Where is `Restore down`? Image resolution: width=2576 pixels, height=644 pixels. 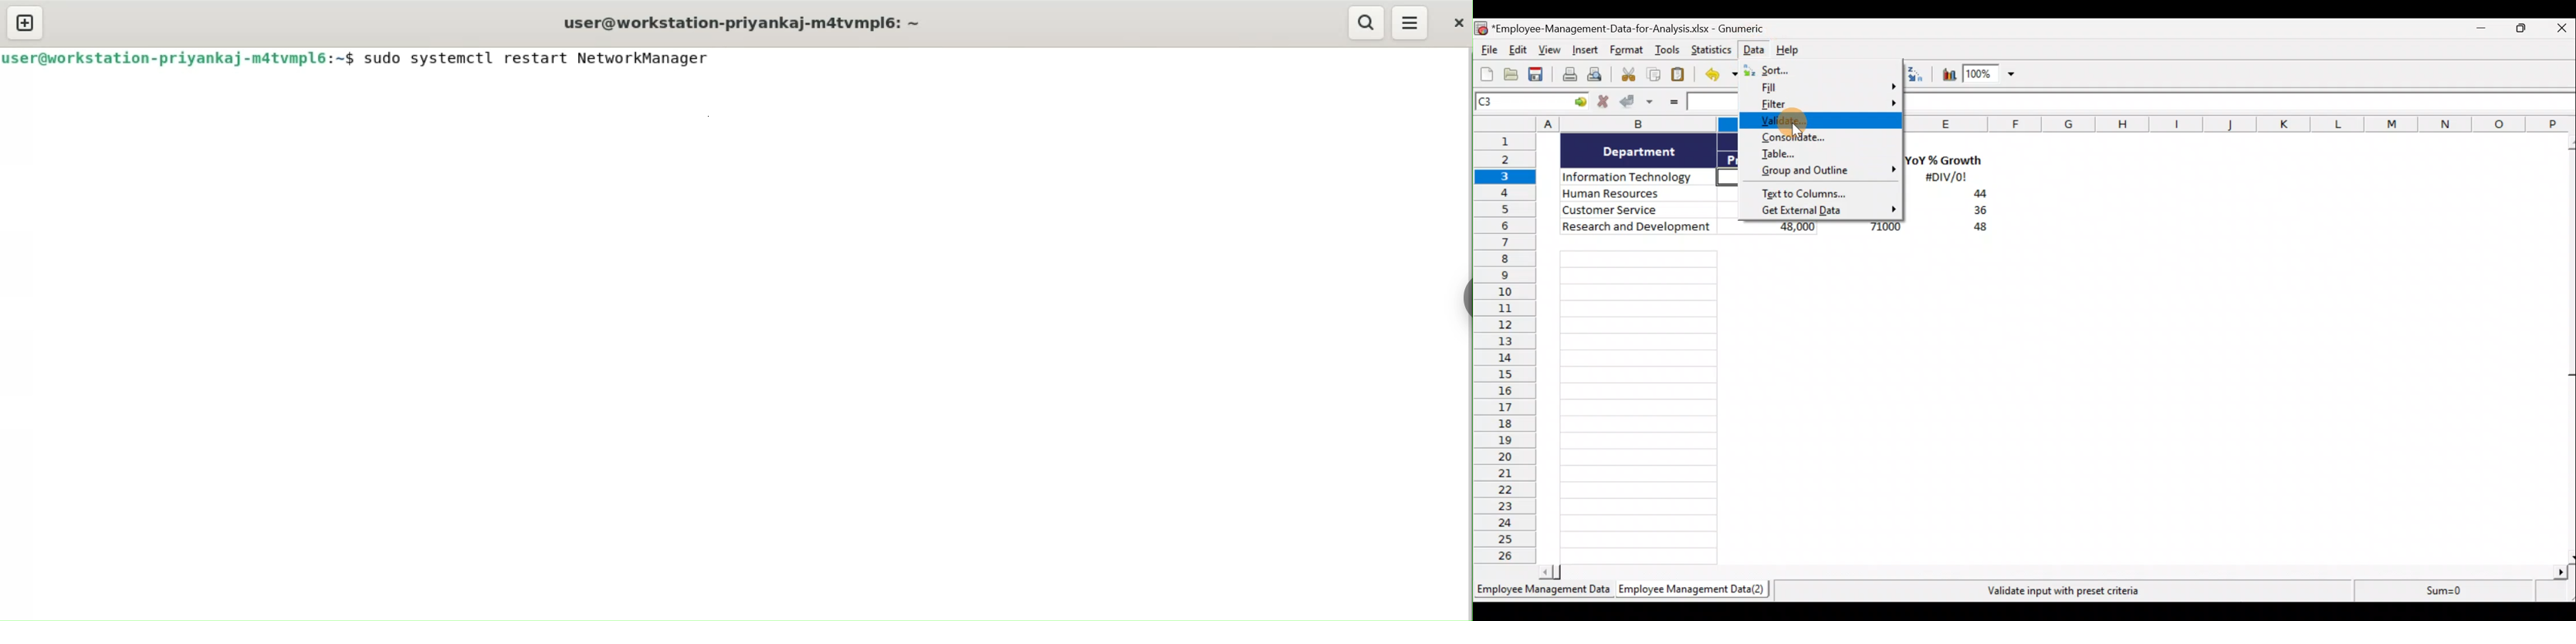
Restore down is located at coordinates (2522, 31).